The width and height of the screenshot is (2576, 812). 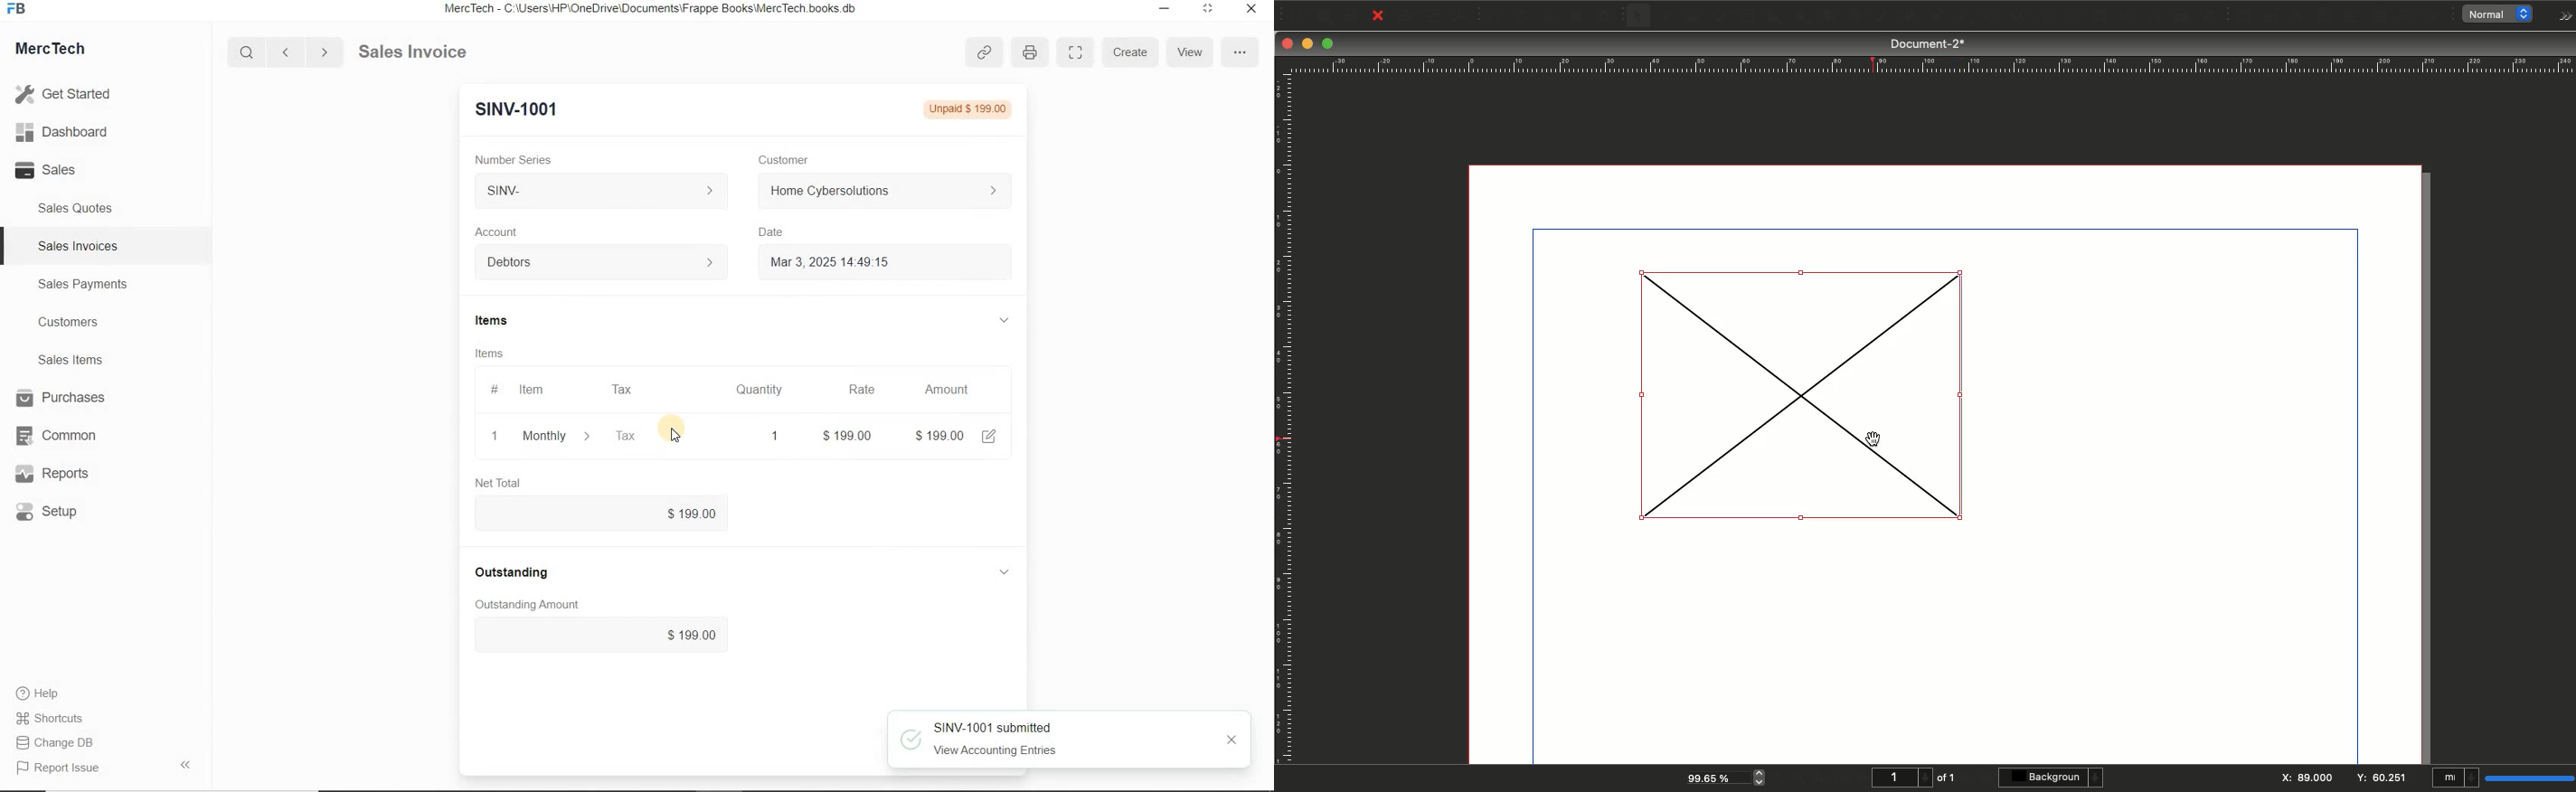 What do you see at coordinates (2053, 778) in the screenshot?
I see `Background` at bounding box center [2053, 778].